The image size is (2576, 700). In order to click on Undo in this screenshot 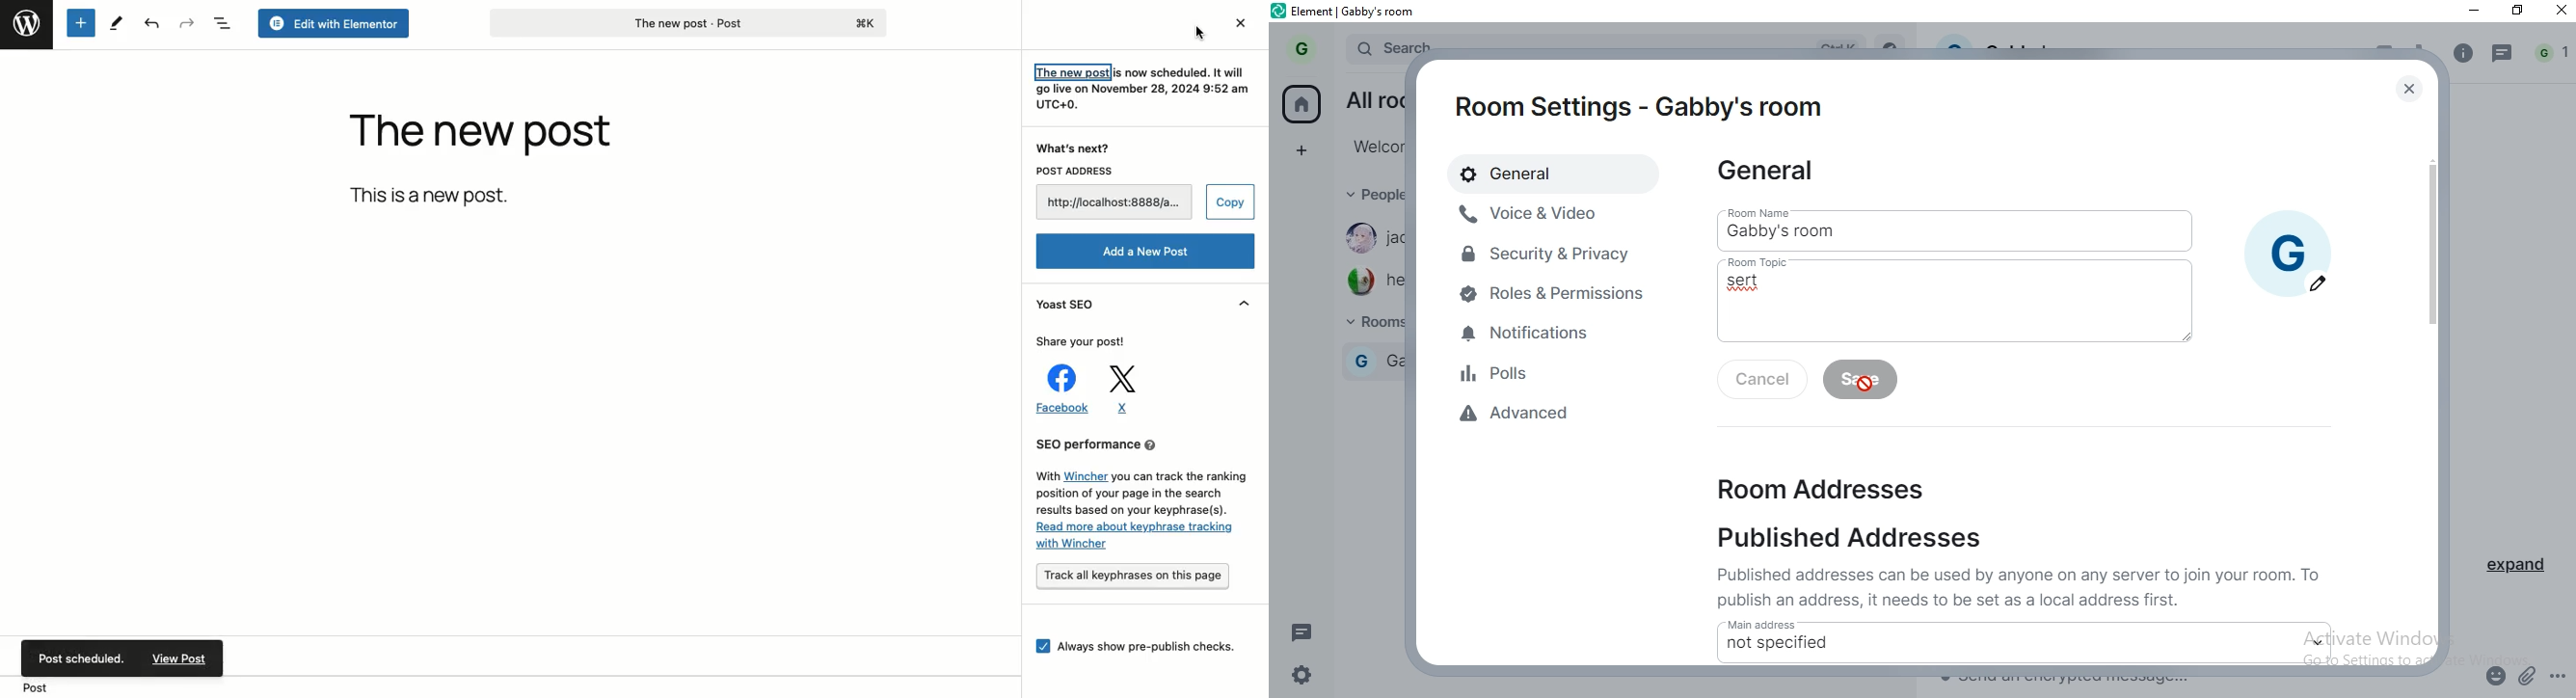, I will do `click(152, 24)`.